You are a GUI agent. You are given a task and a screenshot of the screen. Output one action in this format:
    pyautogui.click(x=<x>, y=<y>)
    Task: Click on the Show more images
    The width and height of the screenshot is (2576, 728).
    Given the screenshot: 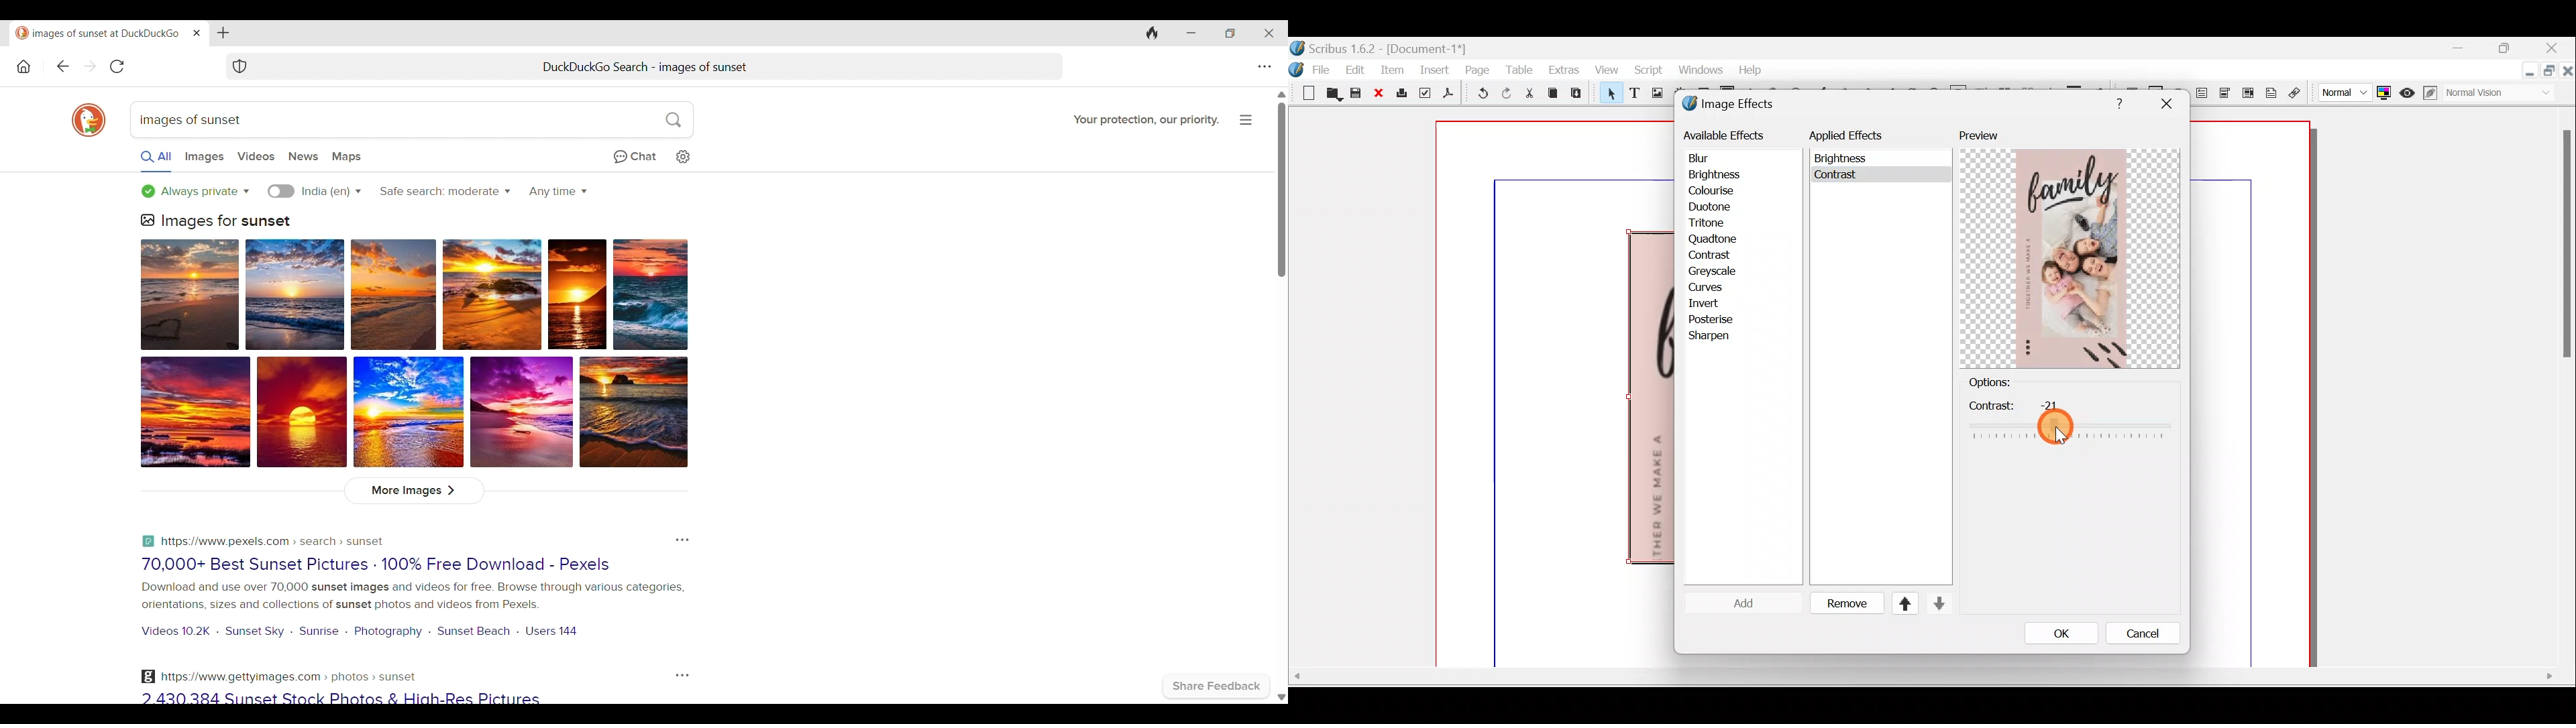 What is the action you would take?
    pyautogui.click(x=413, y=491)
    